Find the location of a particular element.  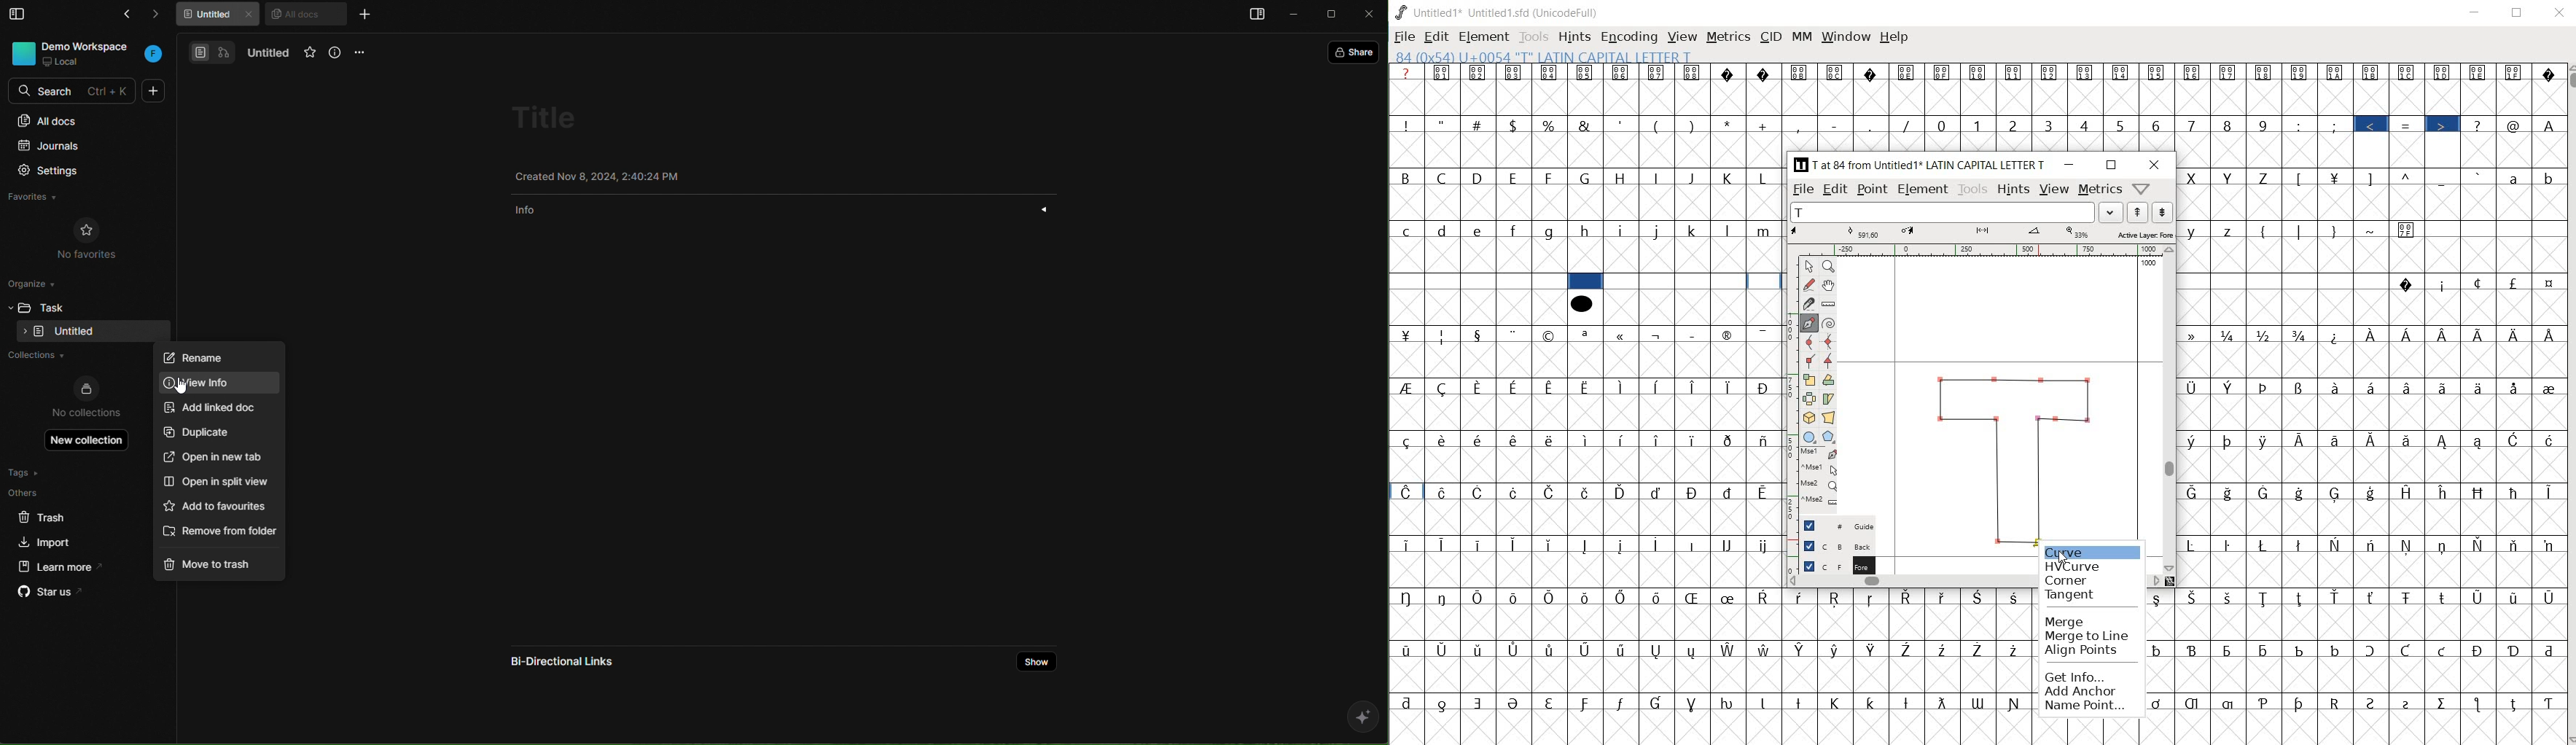

Symbol is located at coordinates (1480, 74).